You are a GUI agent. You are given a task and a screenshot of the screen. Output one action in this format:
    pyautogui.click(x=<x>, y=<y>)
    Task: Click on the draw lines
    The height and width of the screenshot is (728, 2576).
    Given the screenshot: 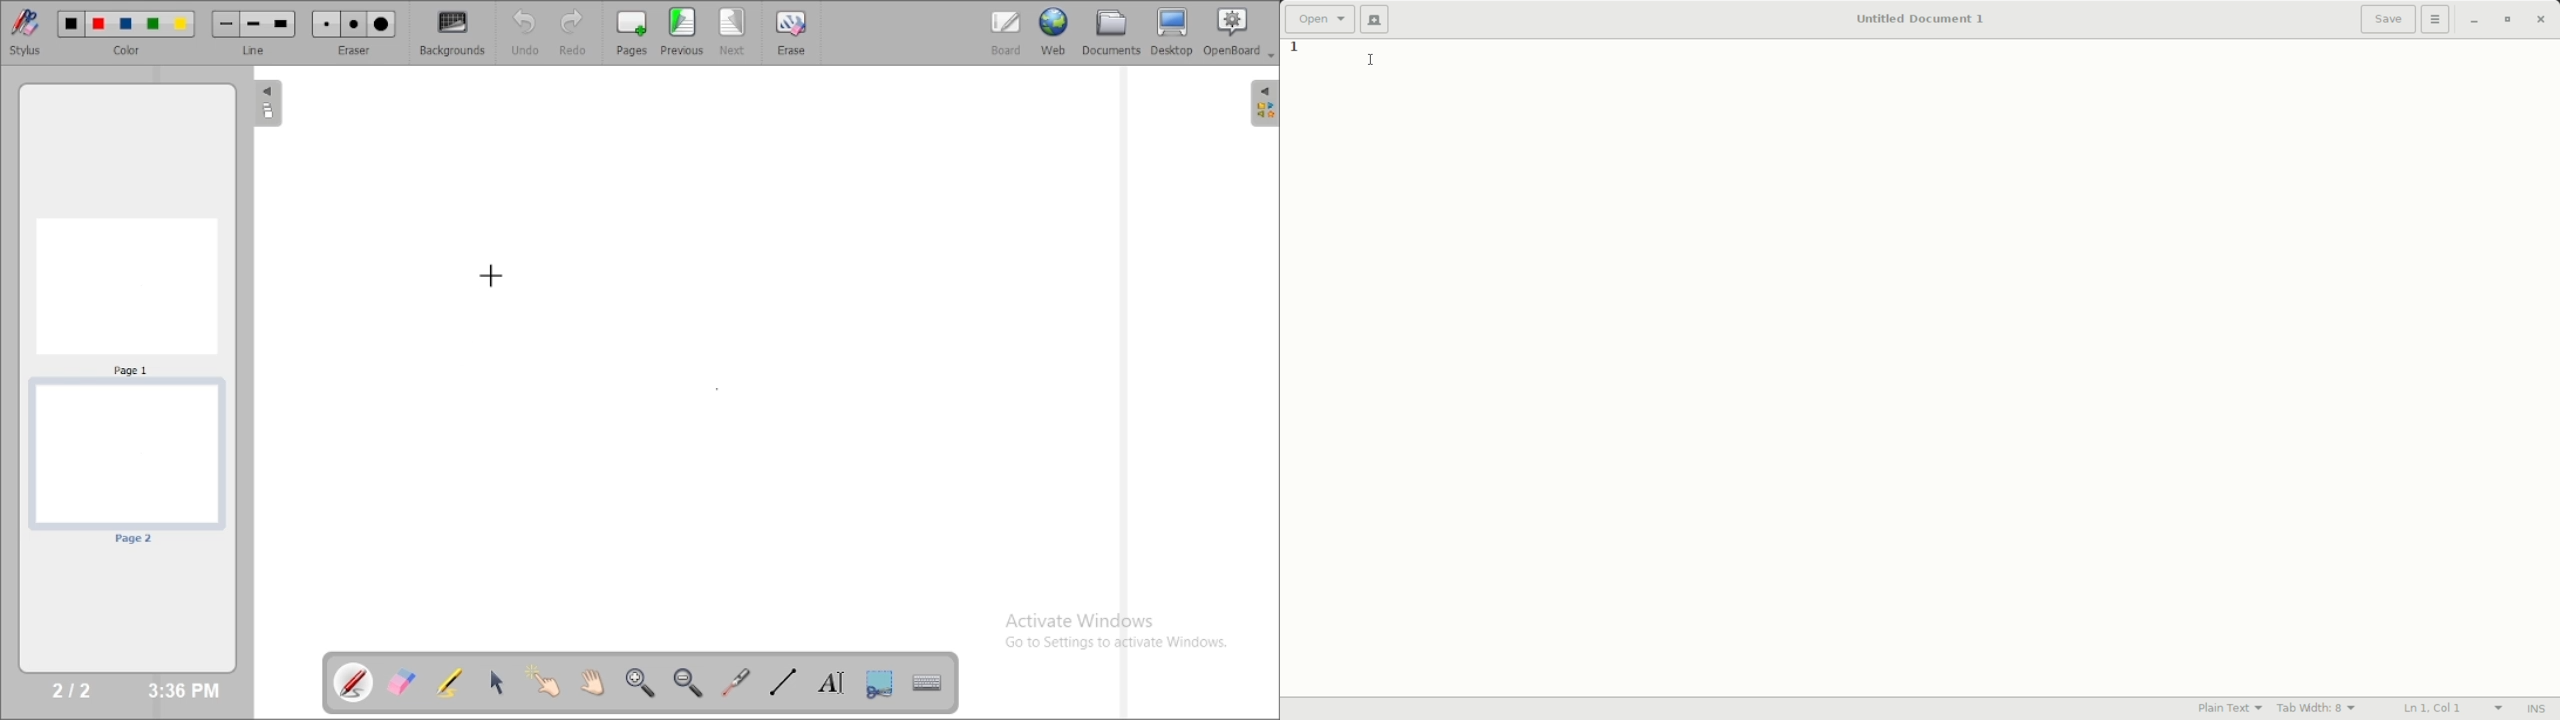 What is the action you would take?
    pyautogui.click(x=782, y=681)
    